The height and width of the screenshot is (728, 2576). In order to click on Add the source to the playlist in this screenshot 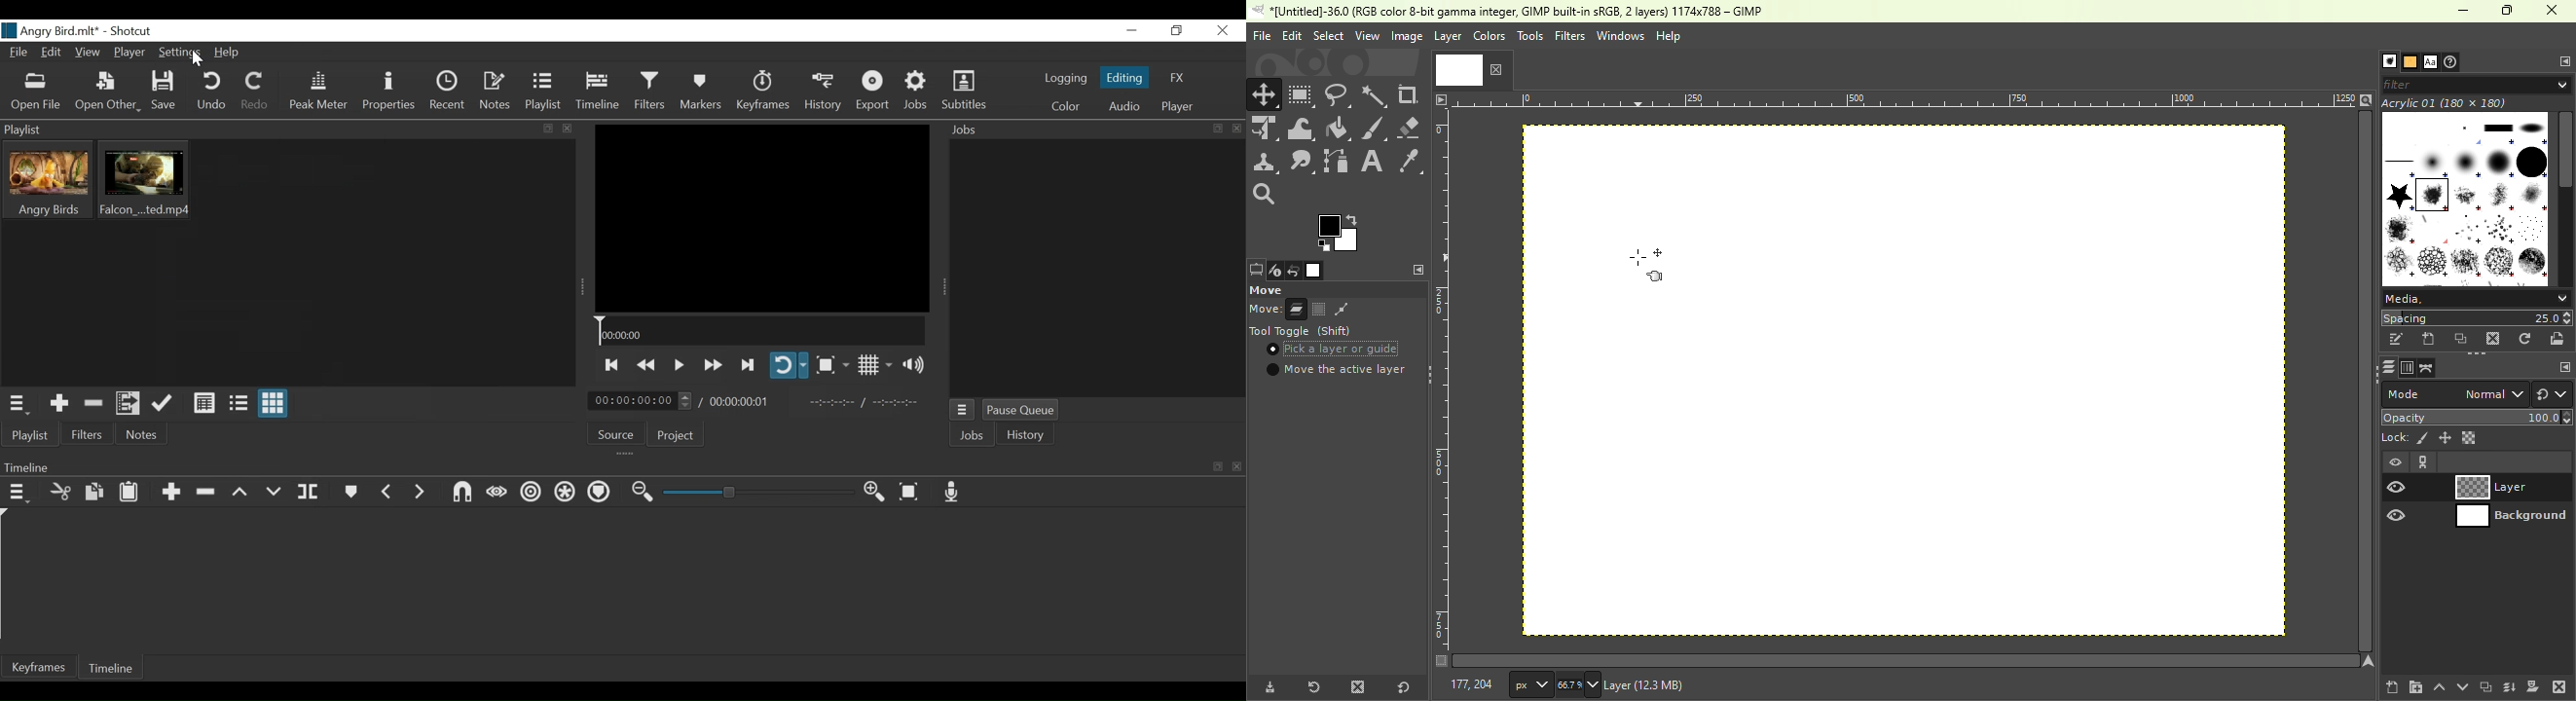, I will do `click(59, 404)`.